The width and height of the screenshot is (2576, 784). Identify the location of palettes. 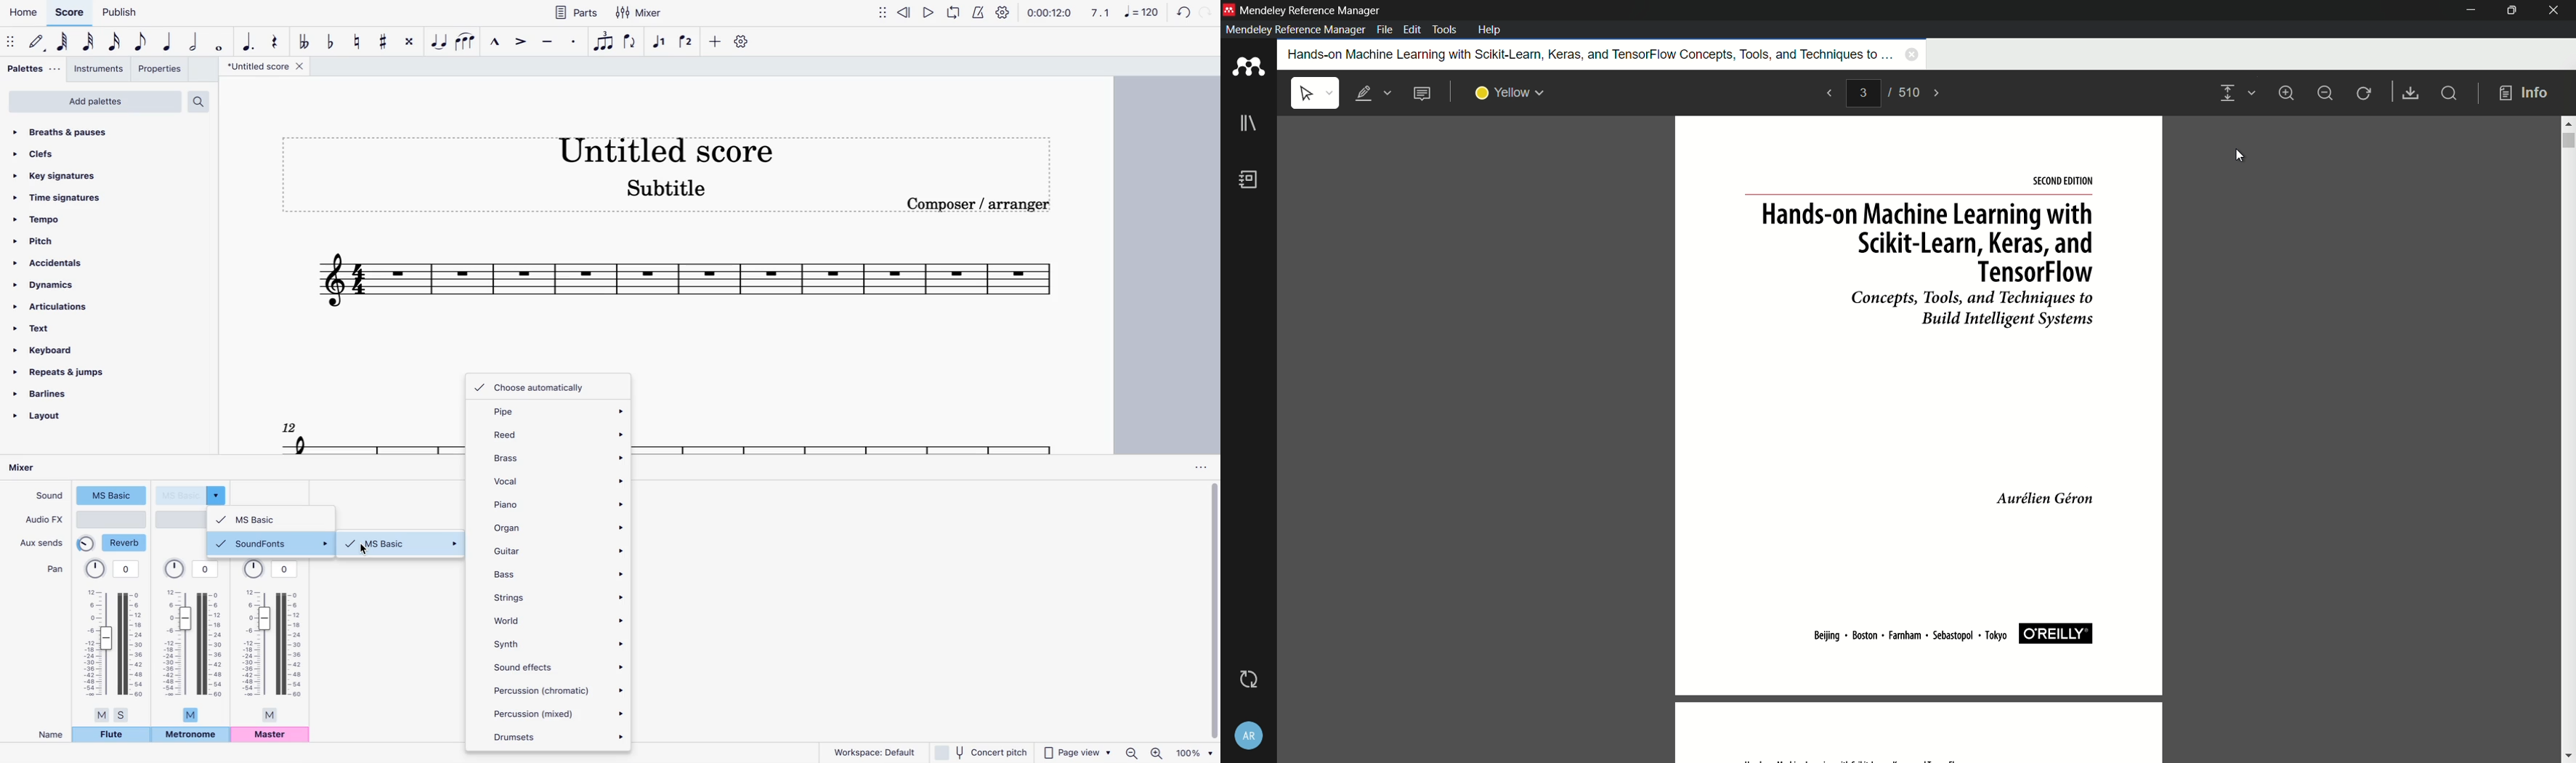
(31, 69).